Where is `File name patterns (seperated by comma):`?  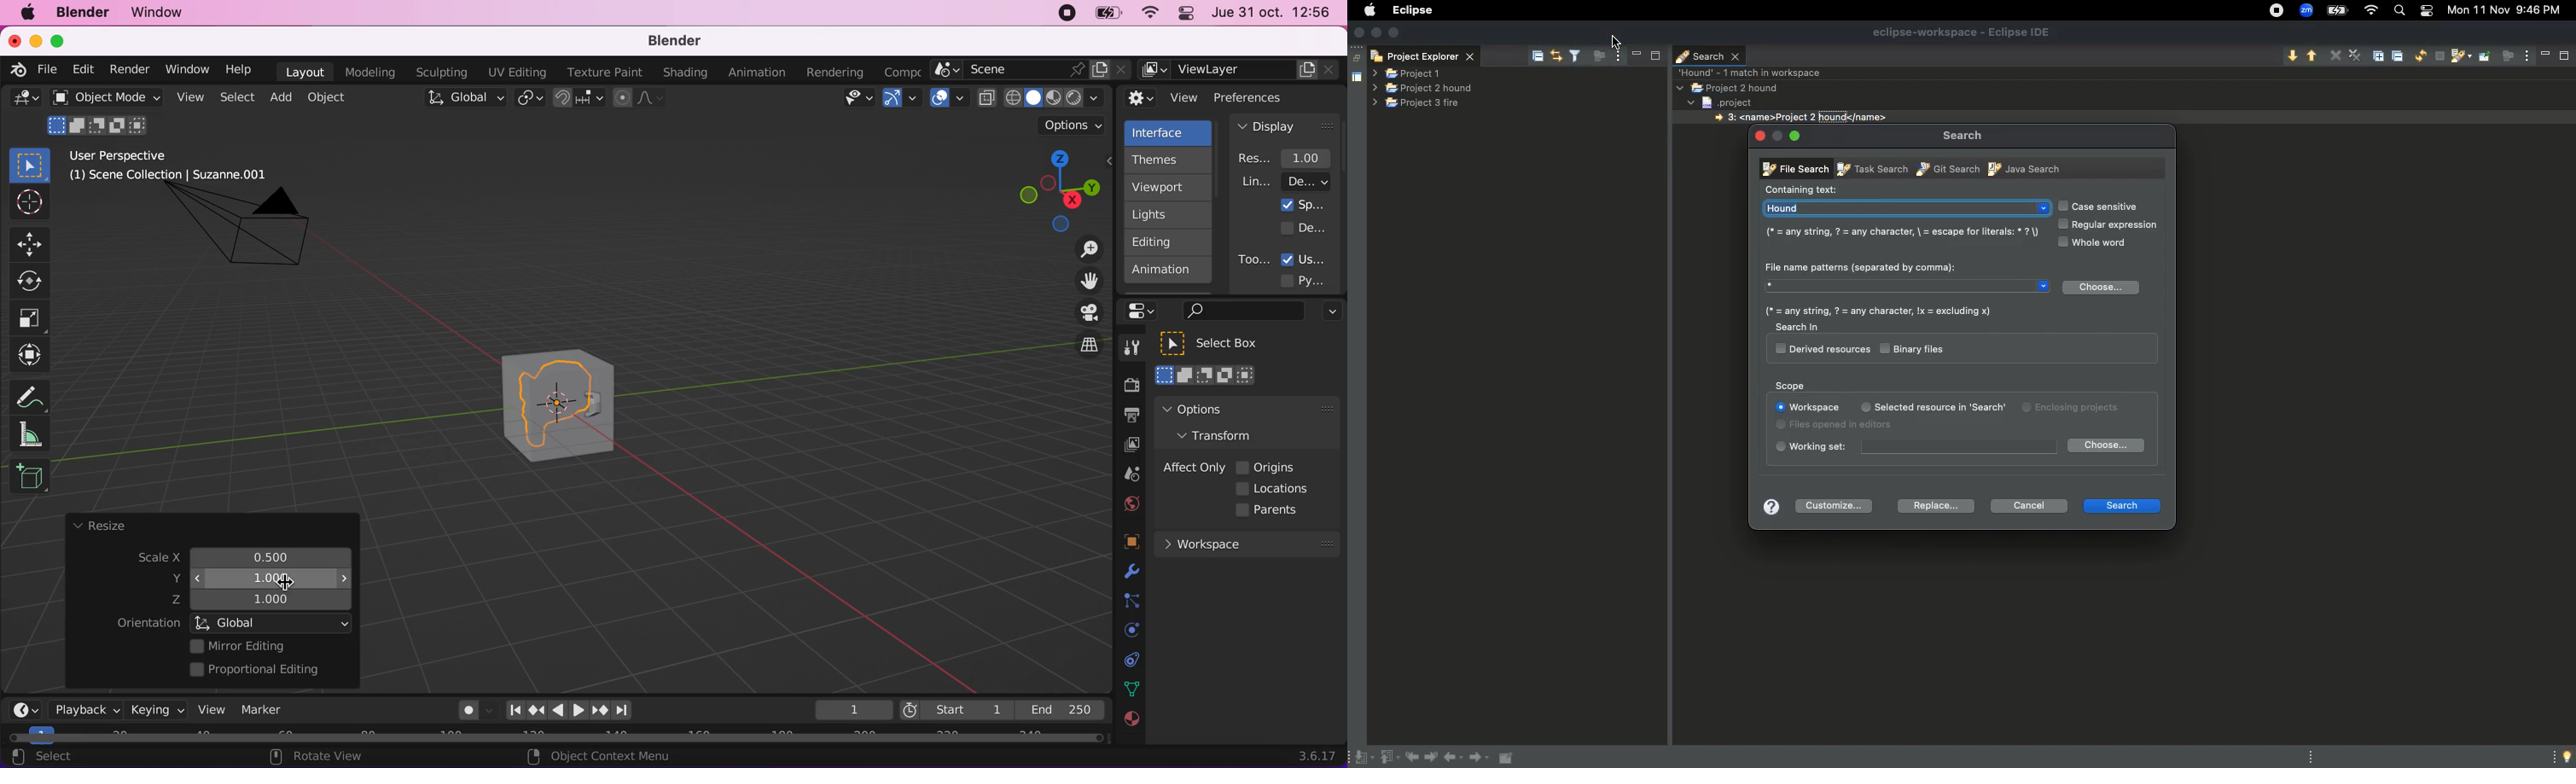
File name patterns (seperated by comma): is located at coordinates (1861, 264).